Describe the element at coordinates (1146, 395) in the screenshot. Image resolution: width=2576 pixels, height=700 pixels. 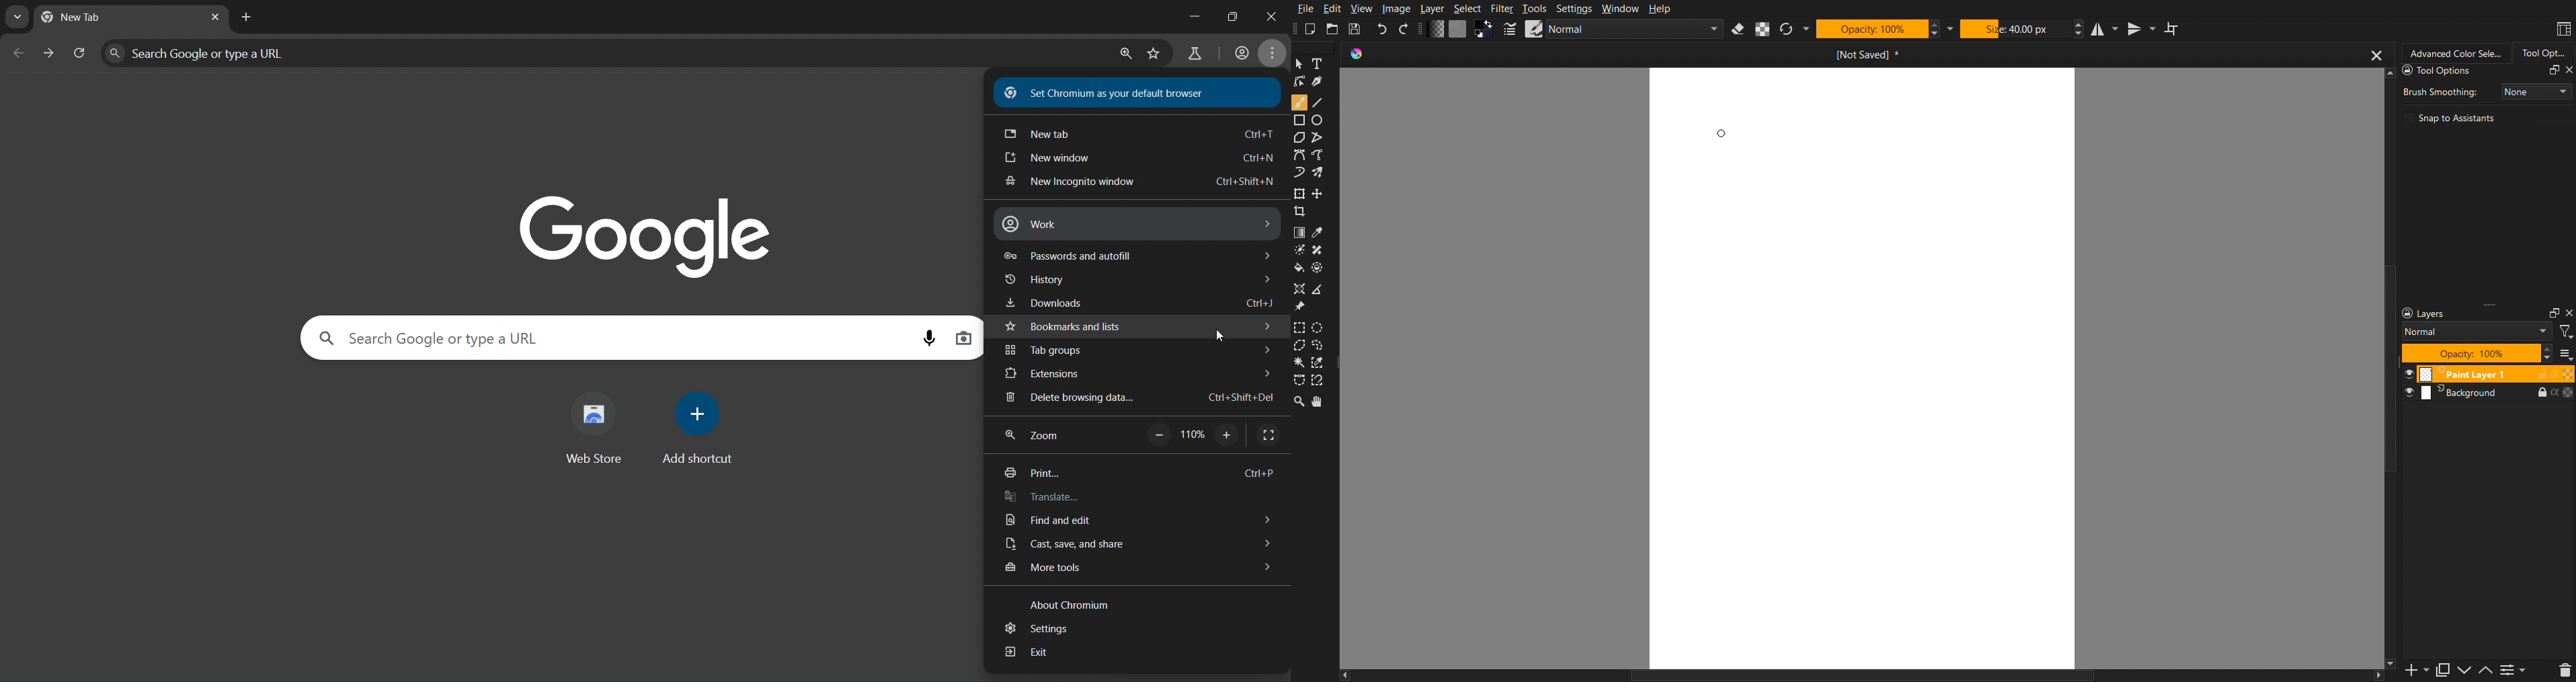
I see `delete browsing data` at that location.